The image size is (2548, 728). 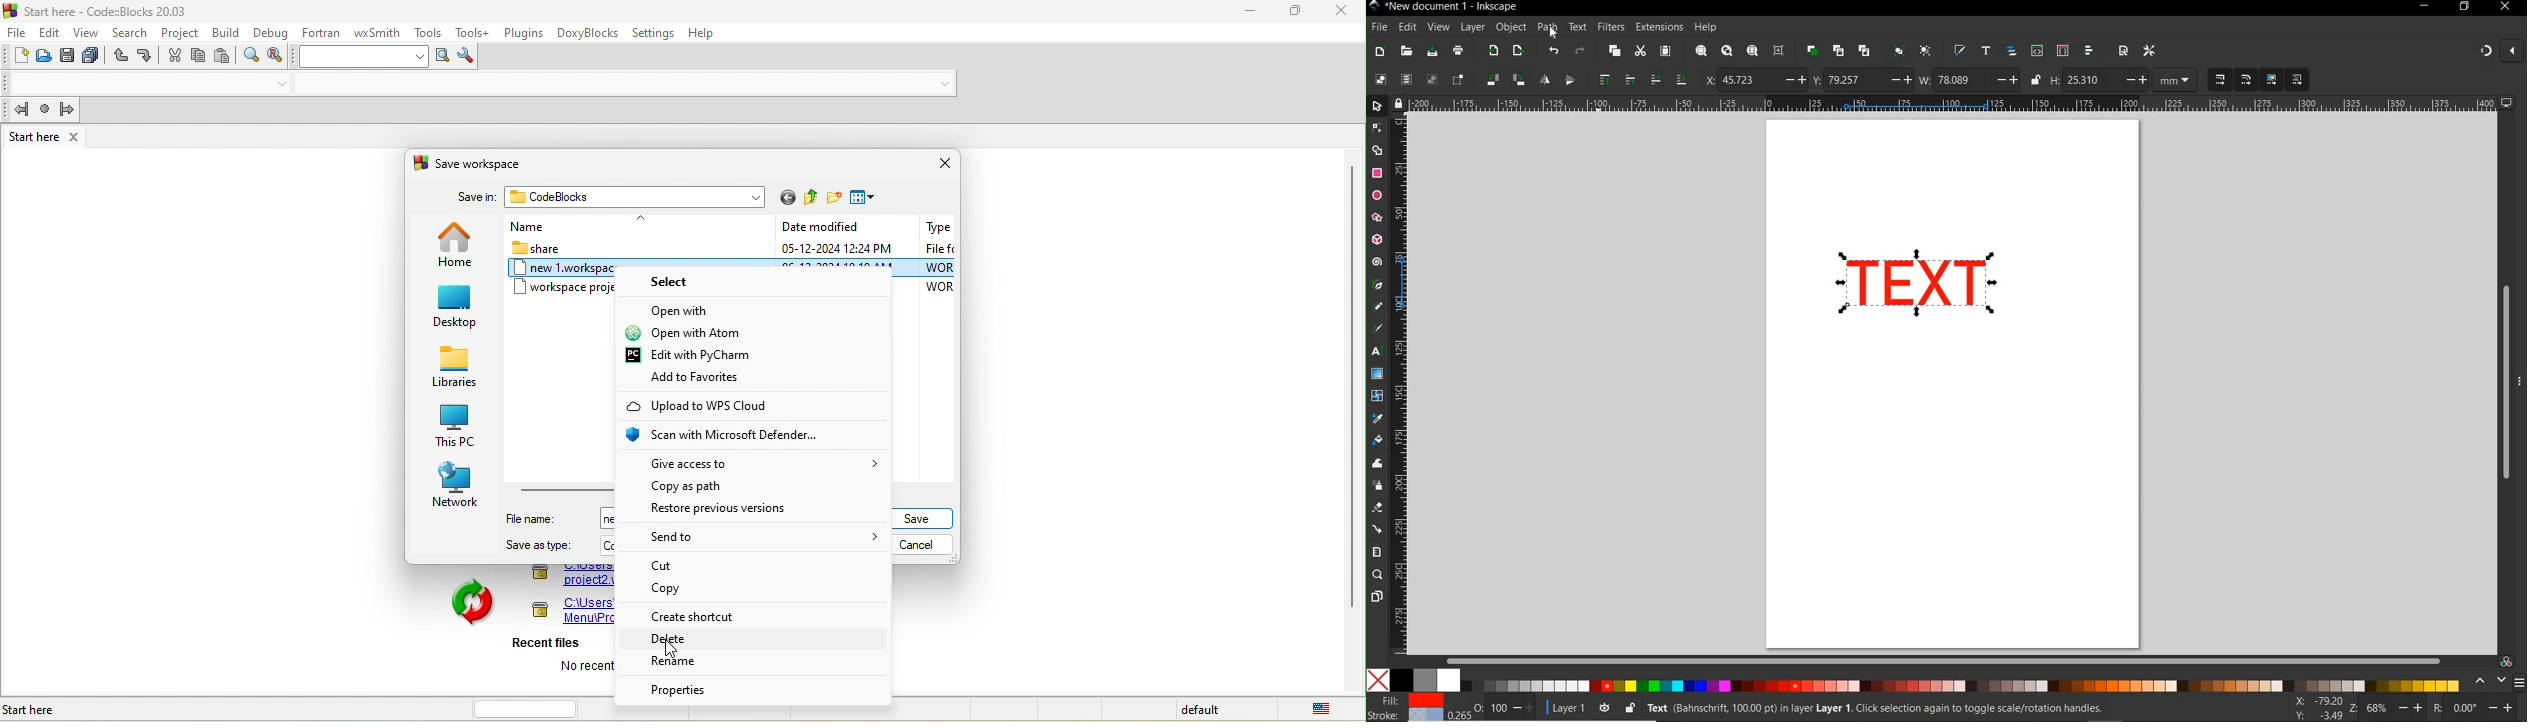 I want to click on OPEN EXPORT, so click(x=1519, y=51).